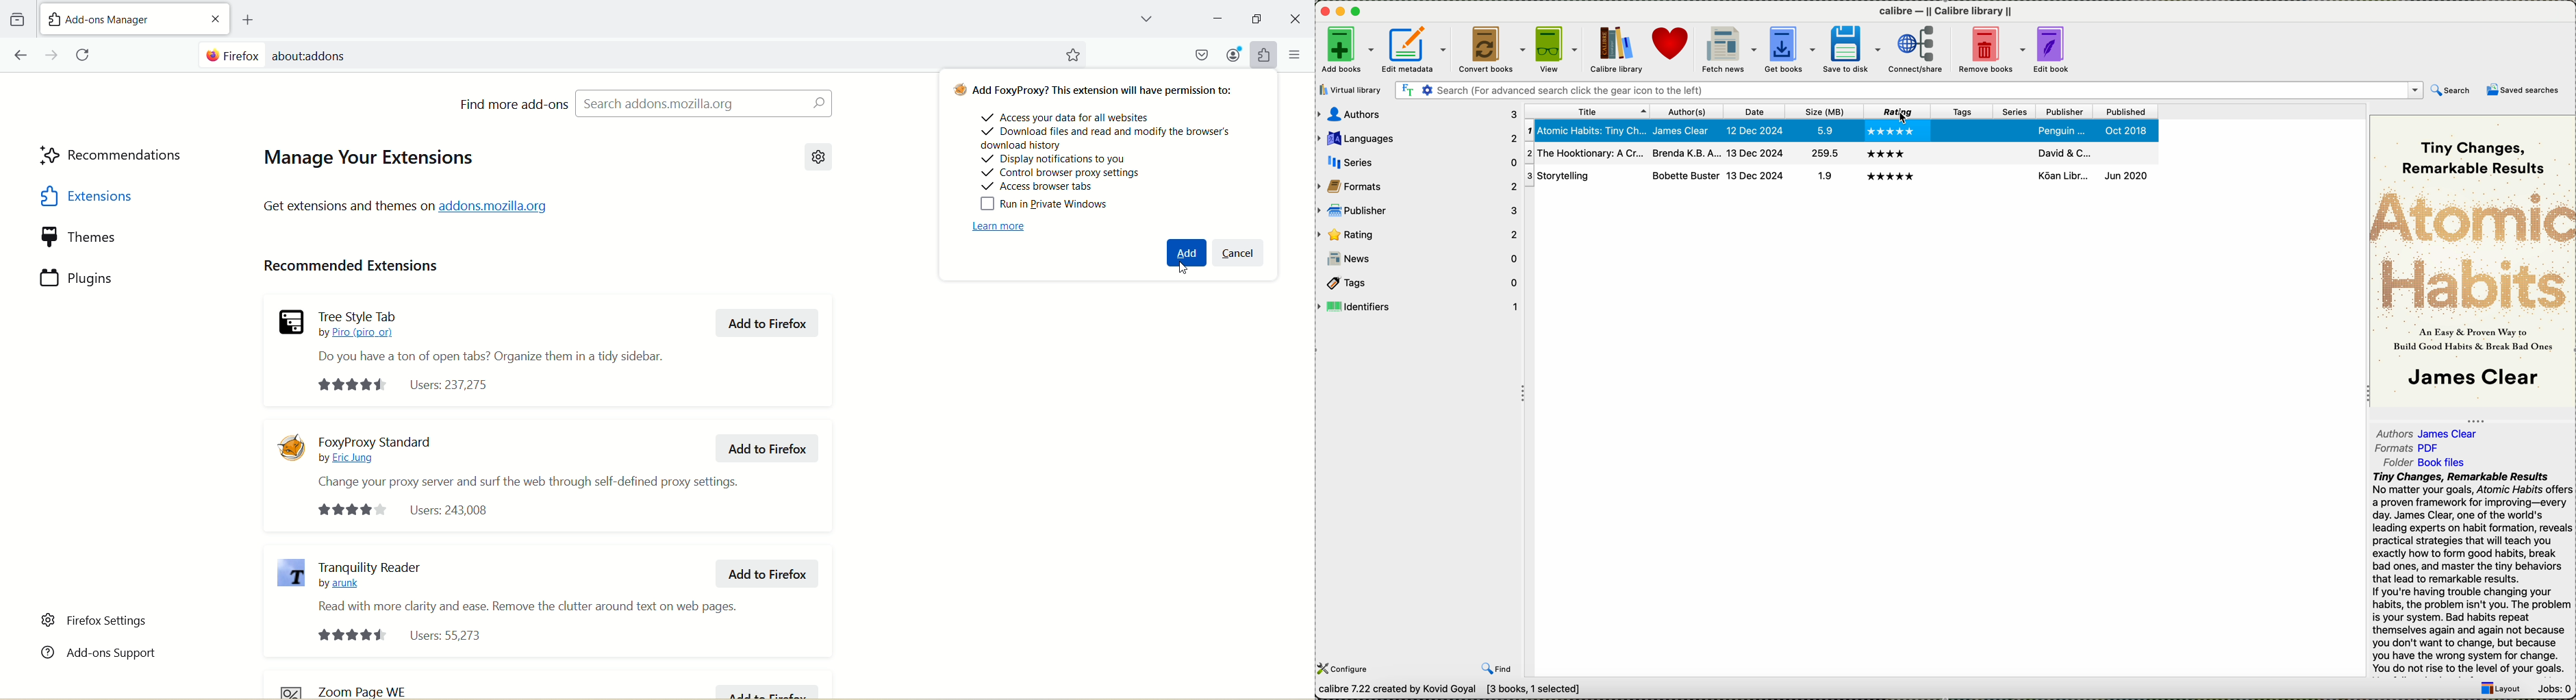  What do you see at coordinates (2064, 110) in the screenshot?
I see `publisher` at bounding box center [2064, 110].